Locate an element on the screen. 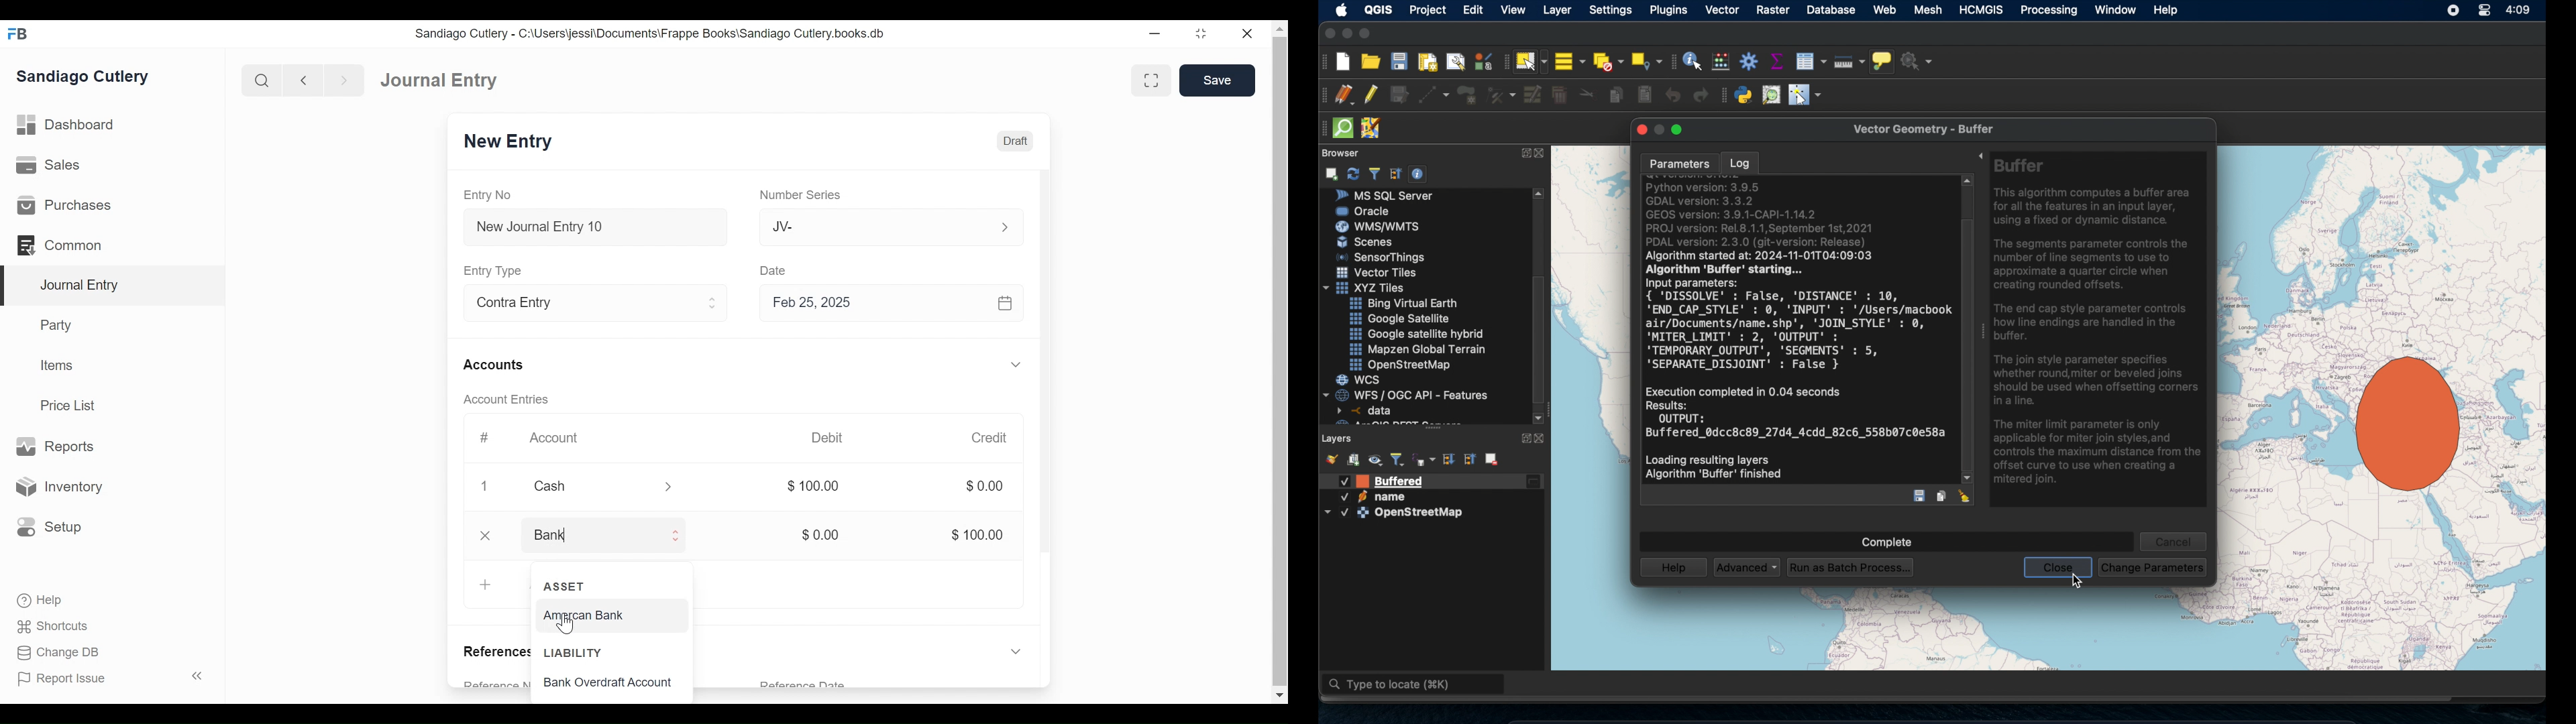 This screenshot has width=2576, height=728. Expand is located at coordinates (1003, 225).